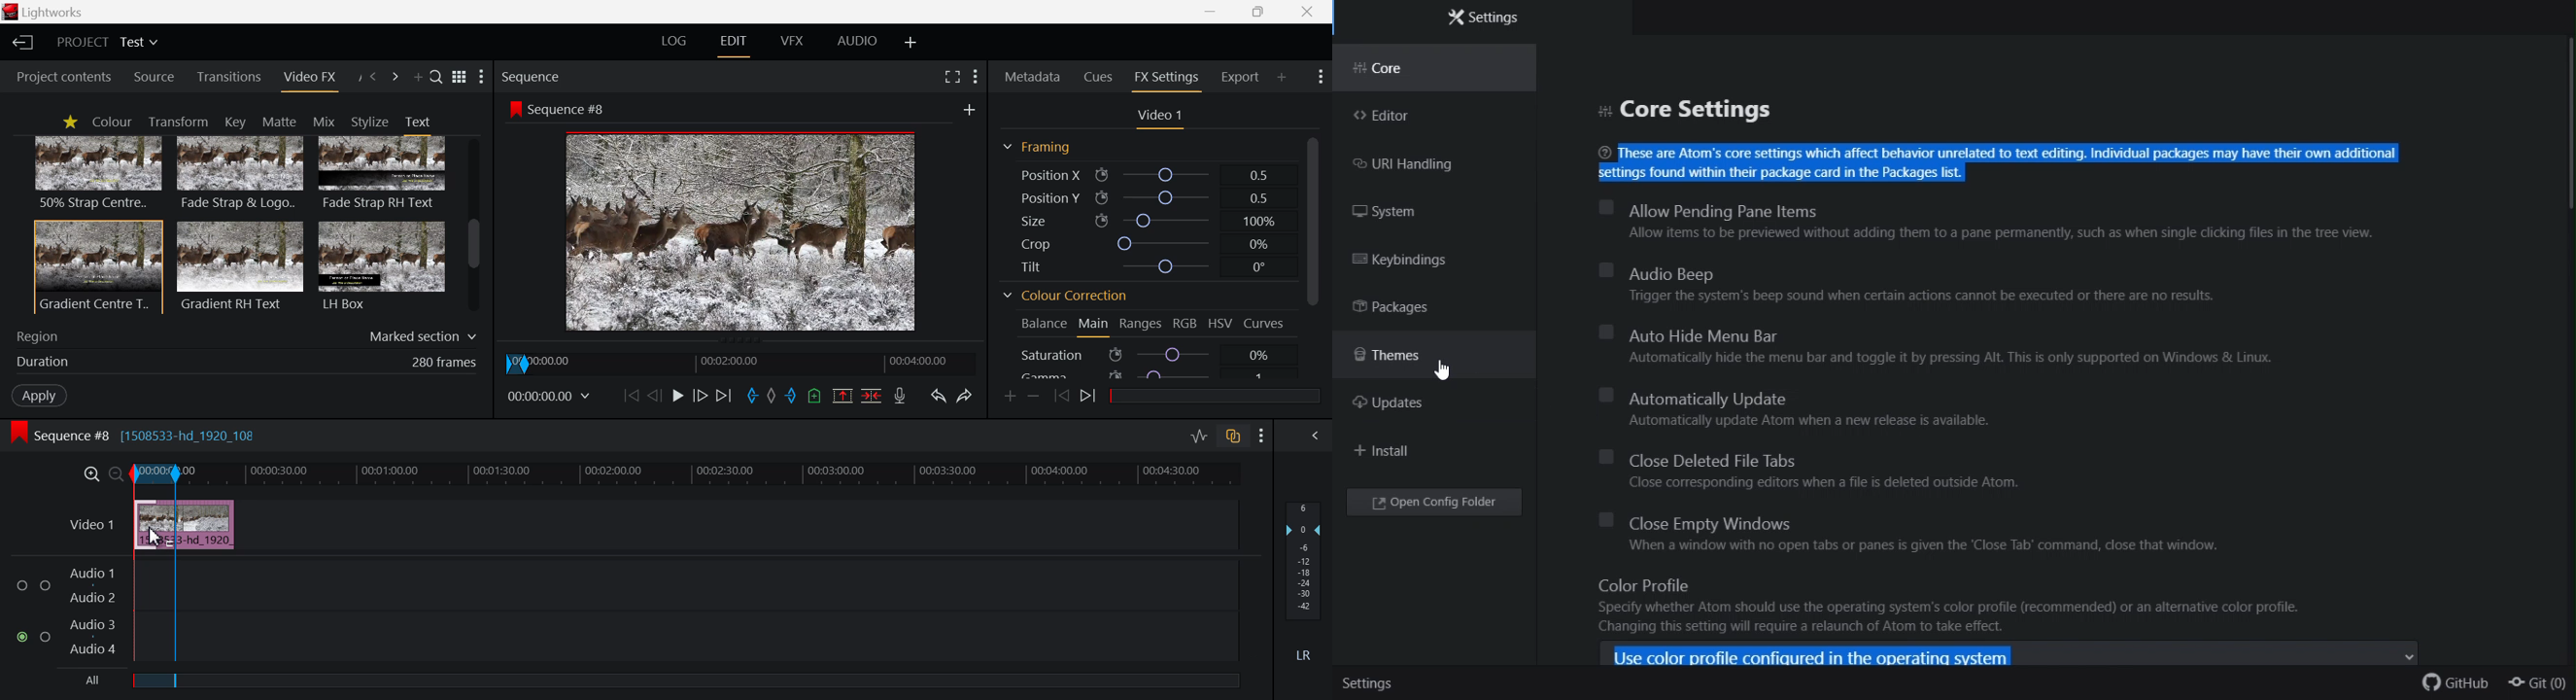 This screenshot has width=2576, height=700. I want to click on Key, so click(234, 122).